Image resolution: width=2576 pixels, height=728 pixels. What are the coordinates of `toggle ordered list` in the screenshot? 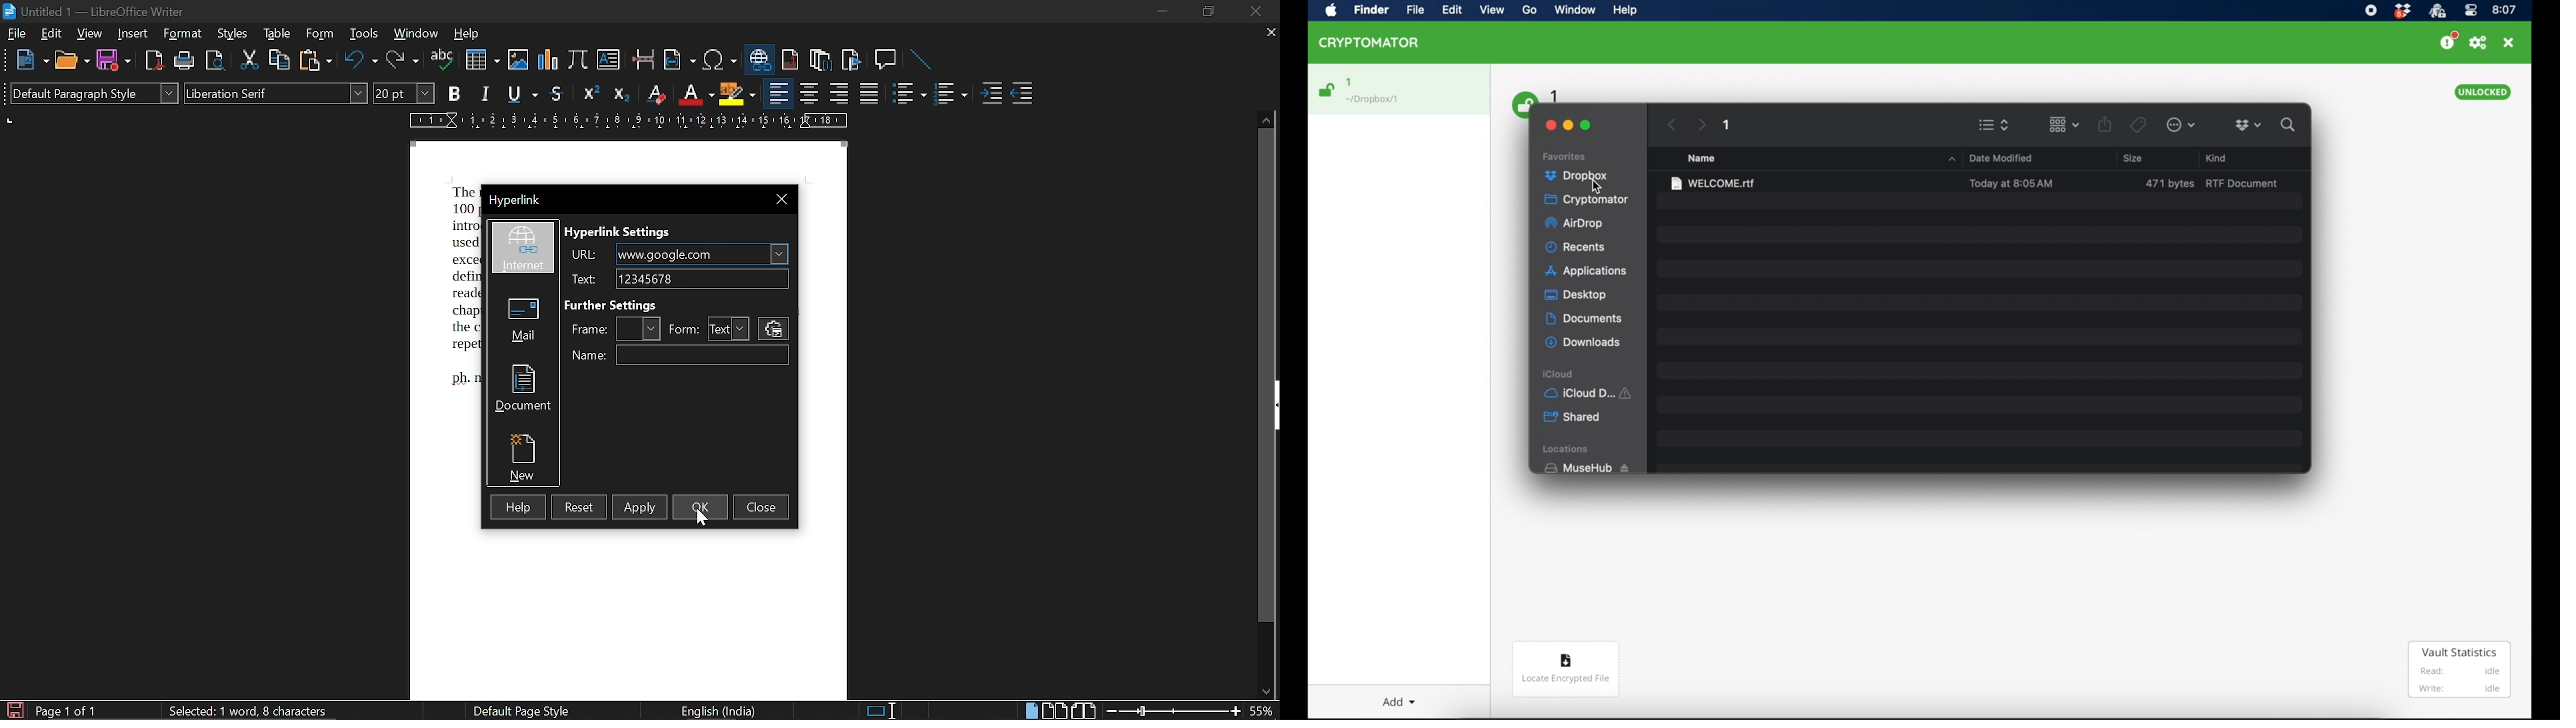 It's located at (951, 96).